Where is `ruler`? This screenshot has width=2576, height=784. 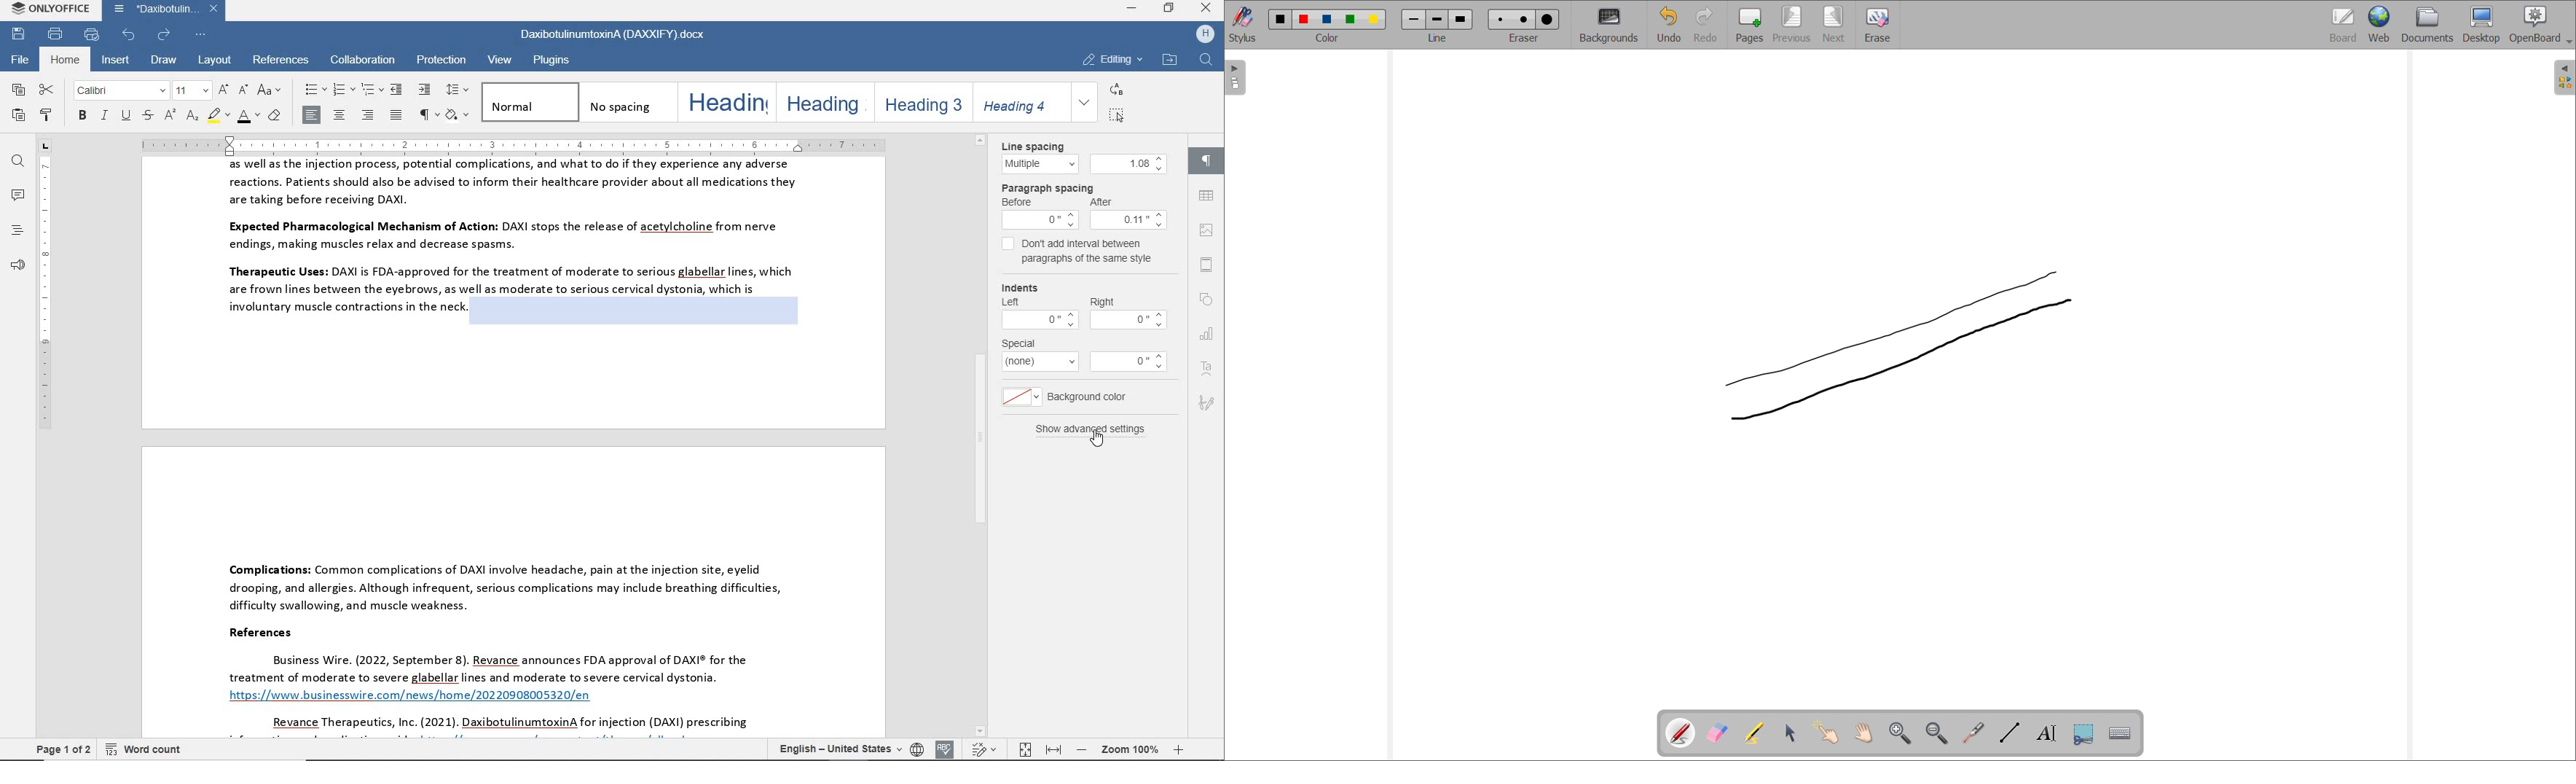 ruler is located at coordinates (46, 445).